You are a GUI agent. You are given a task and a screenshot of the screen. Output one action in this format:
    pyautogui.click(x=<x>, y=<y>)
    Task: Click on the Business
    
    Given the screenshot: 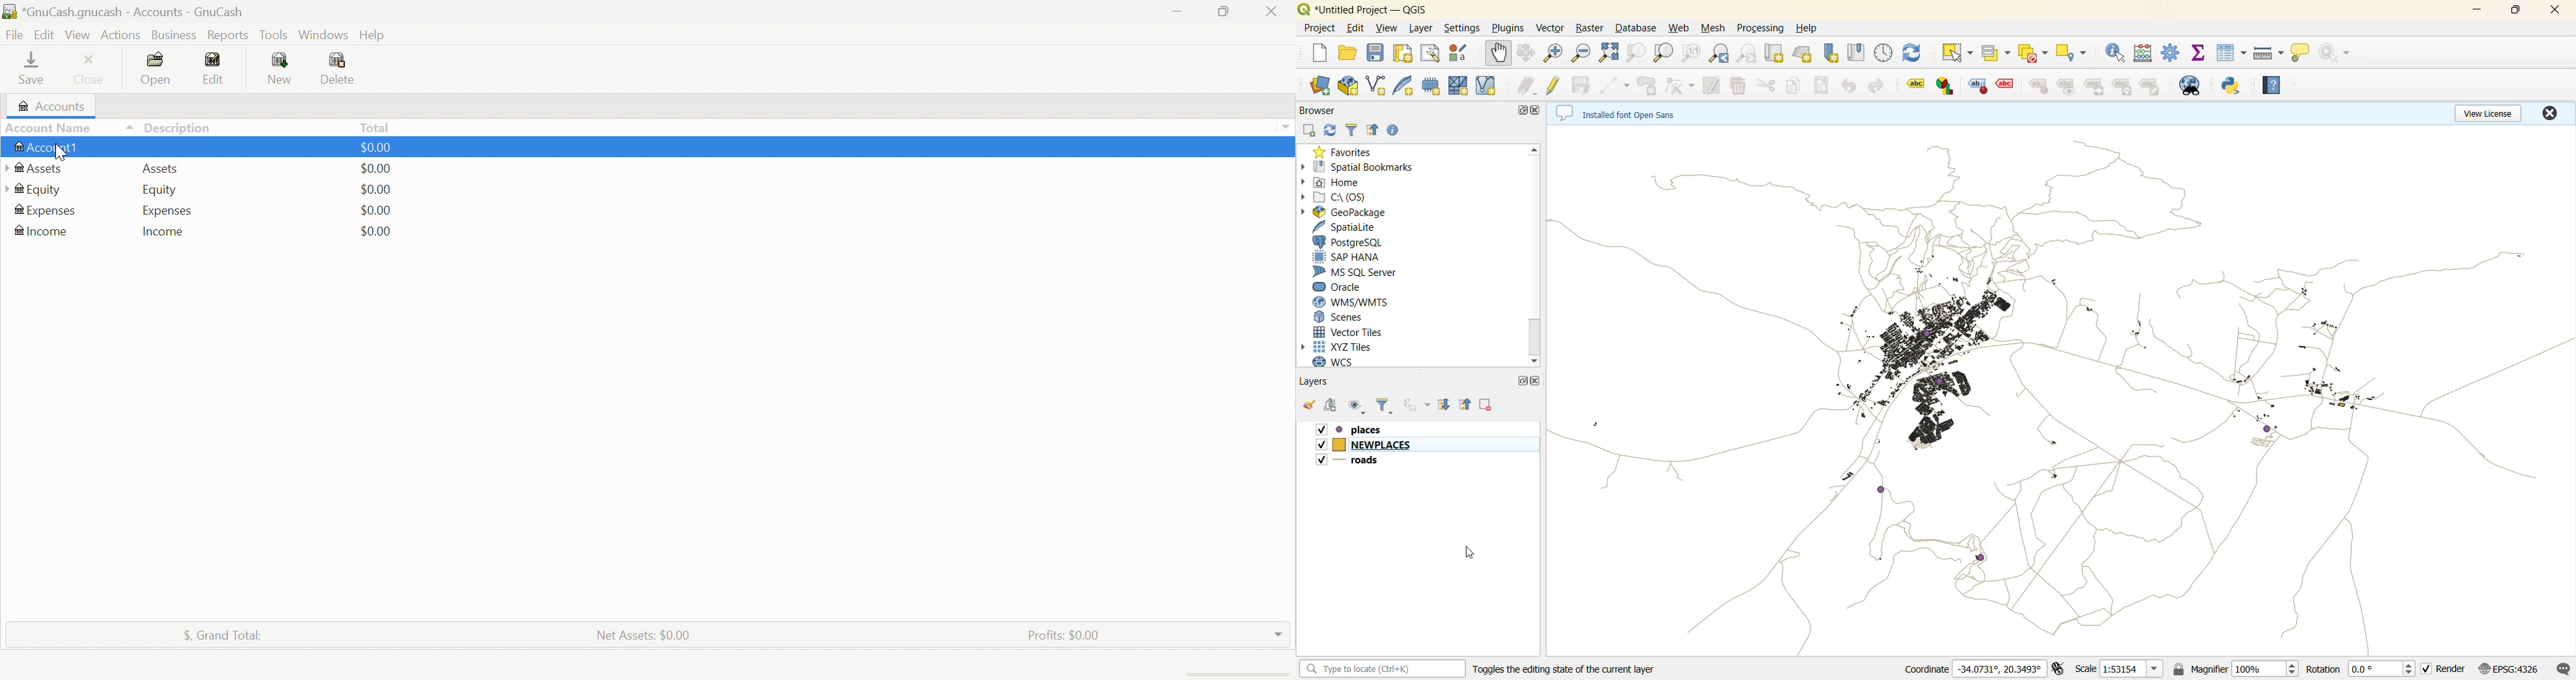 What is the action you would take?
    pyautogui.click(x=173, y=36)
    